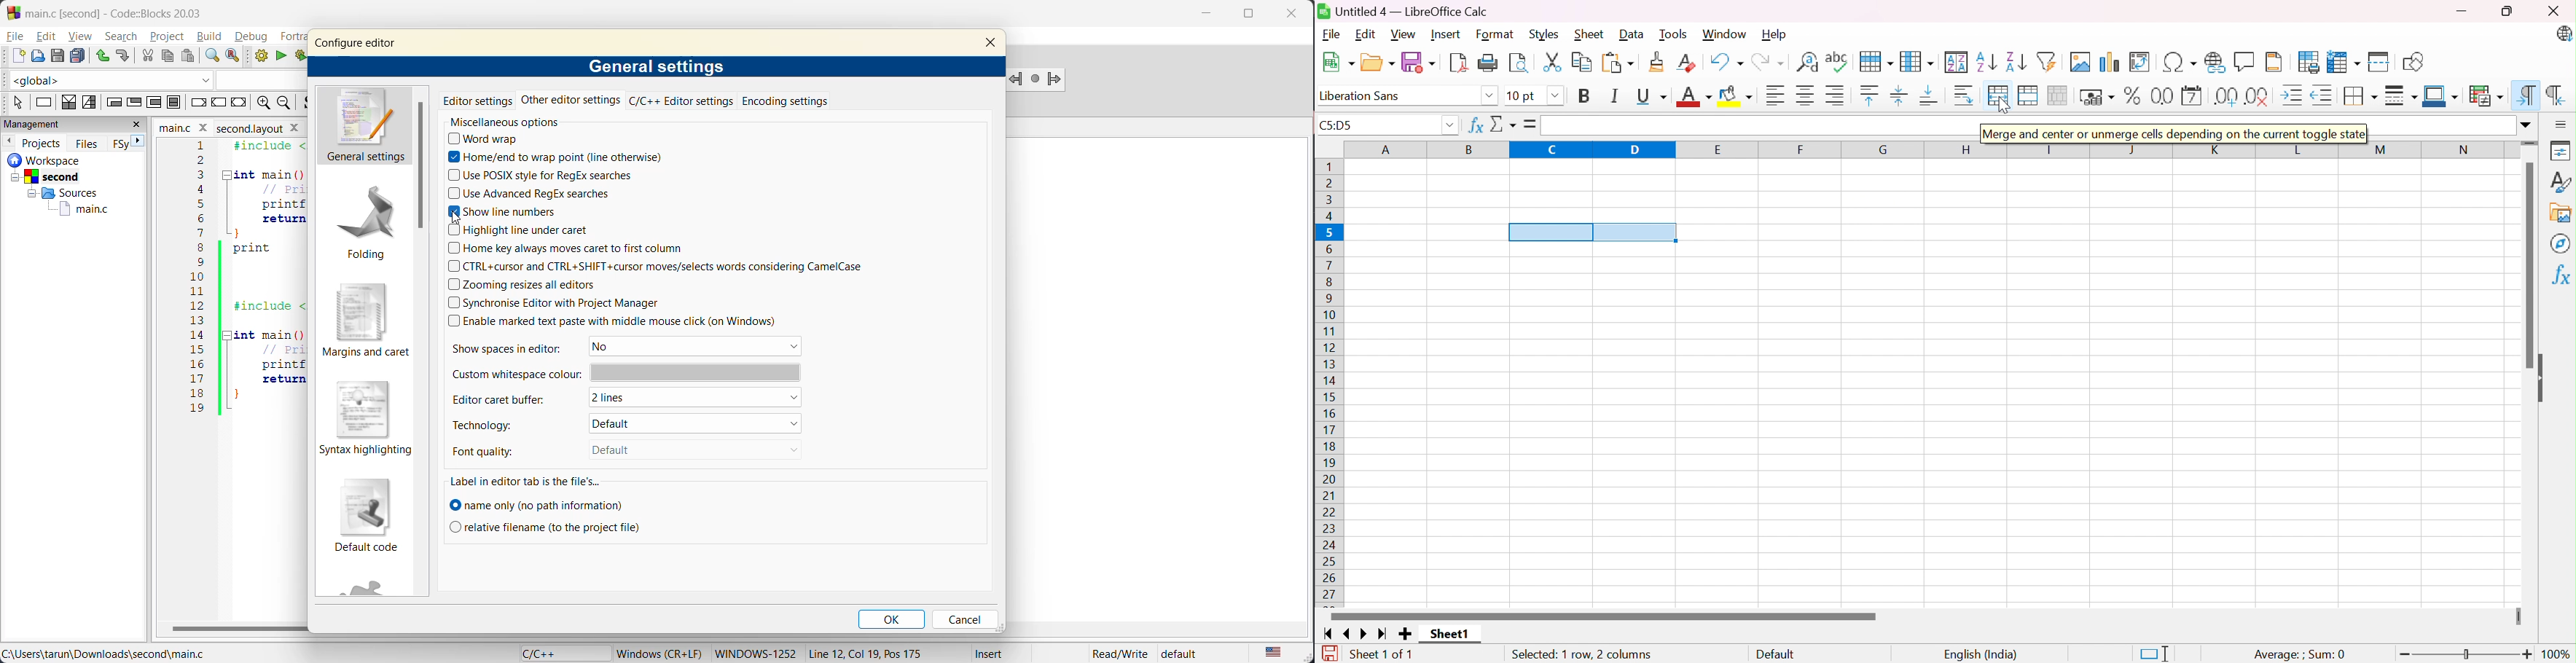 The height and width of the screenshot is (672, 2576). I want to click on ctrl+ cursor and ctrl+shift+cursor moves, so click(676, 267).